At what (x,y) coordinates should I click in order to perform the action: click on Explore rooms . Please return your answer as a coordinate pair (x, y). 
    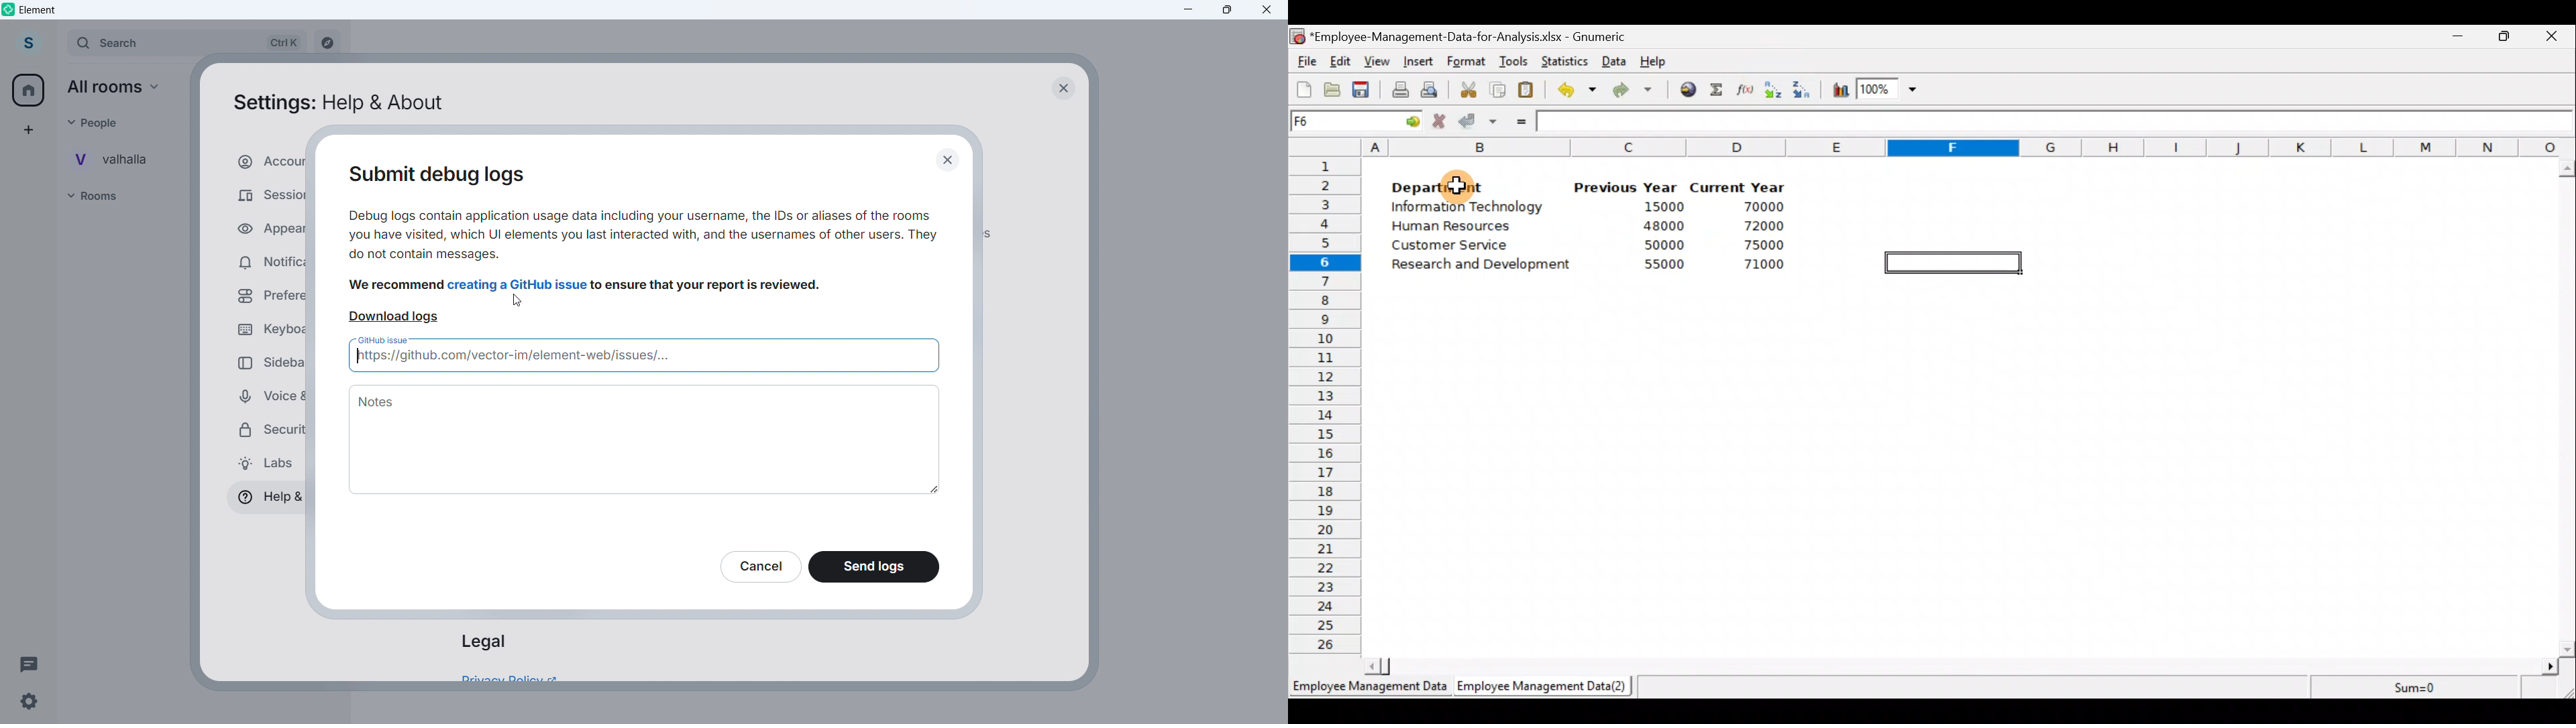
    Looking at the image, I should click on (326, 44).